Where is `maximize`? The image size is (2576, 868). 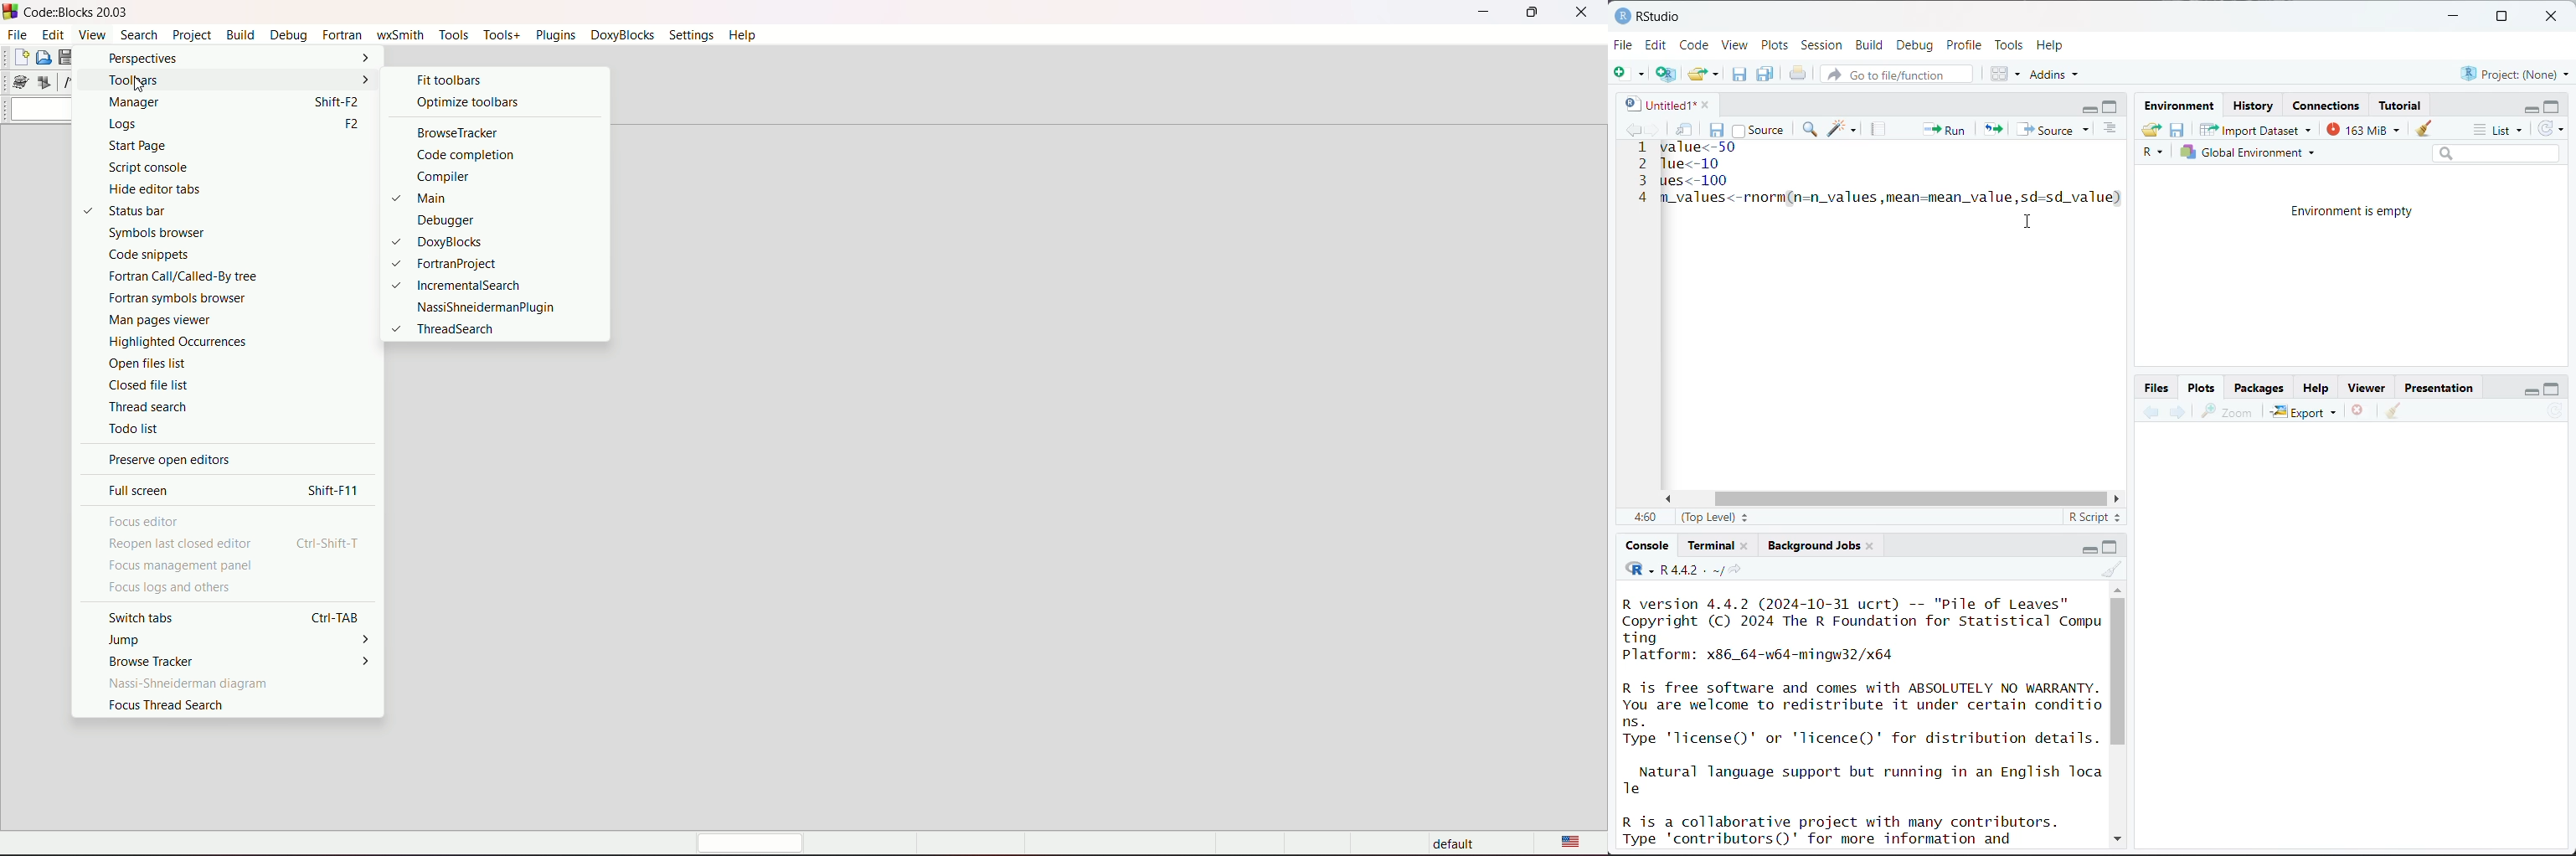 maximize is located at coordinates (2501, 17).